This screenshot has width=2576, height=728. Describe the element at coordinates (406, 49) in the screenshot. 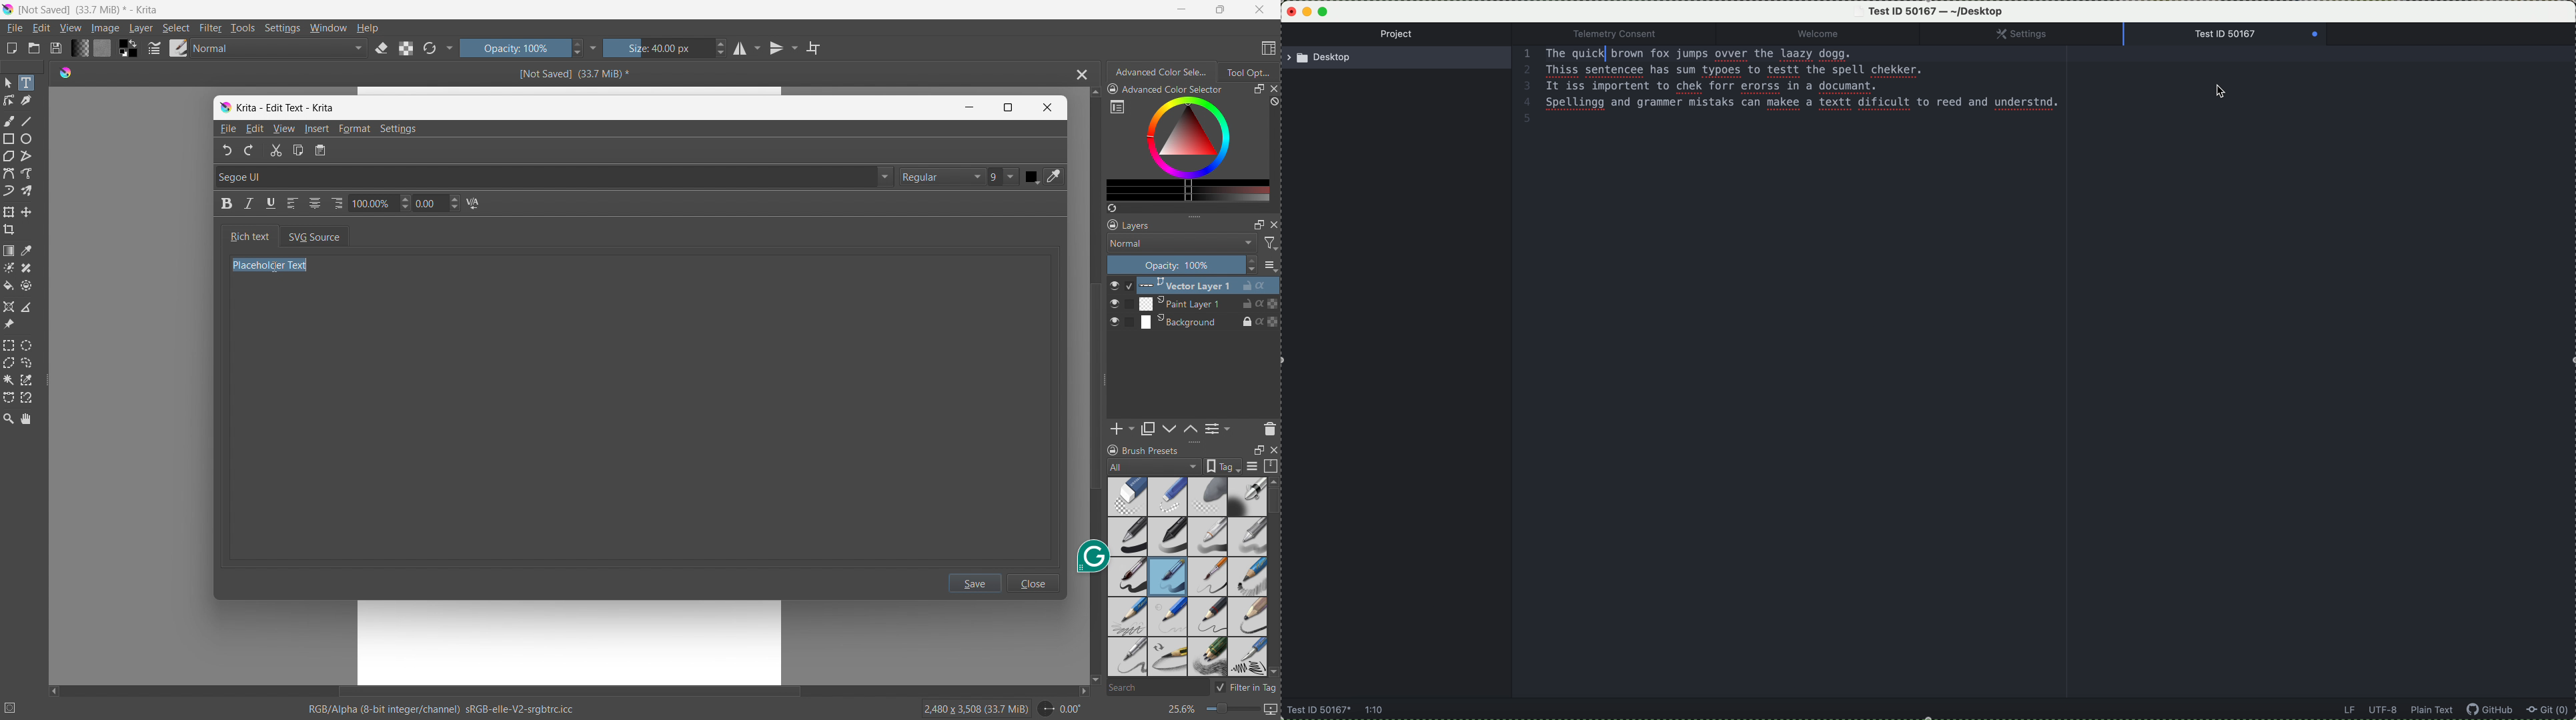

I see `preserve alpha` at that location.